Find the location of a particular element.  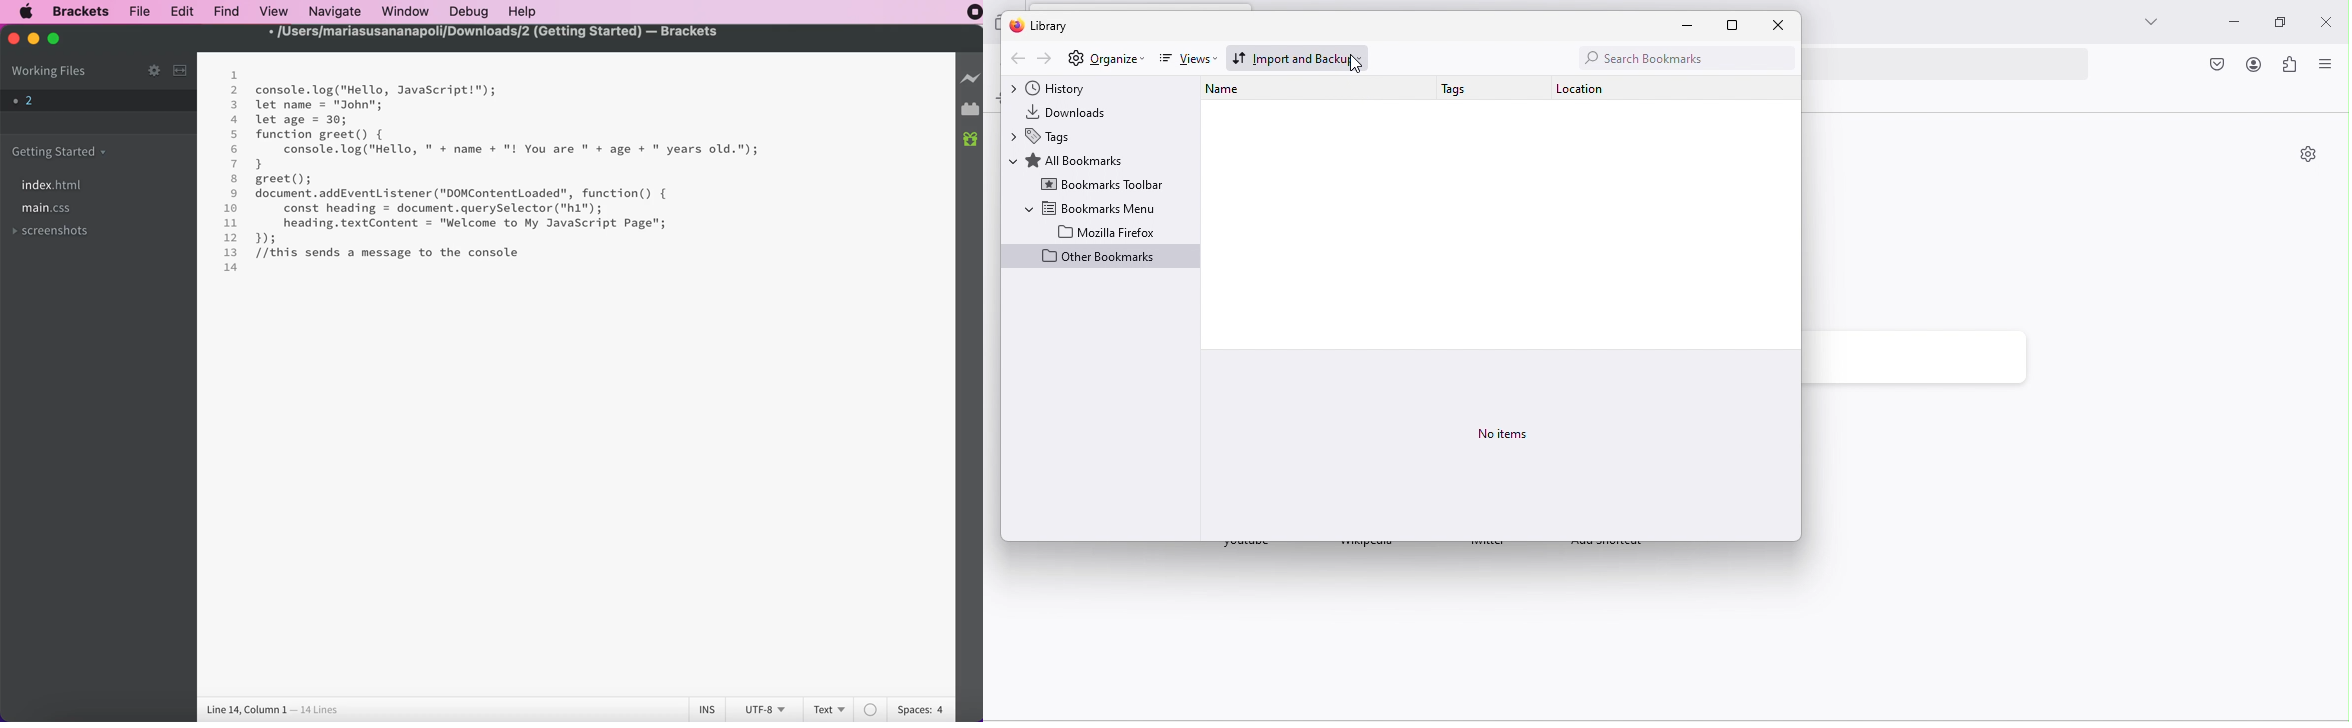

edit is located at coordinates (181, 11).